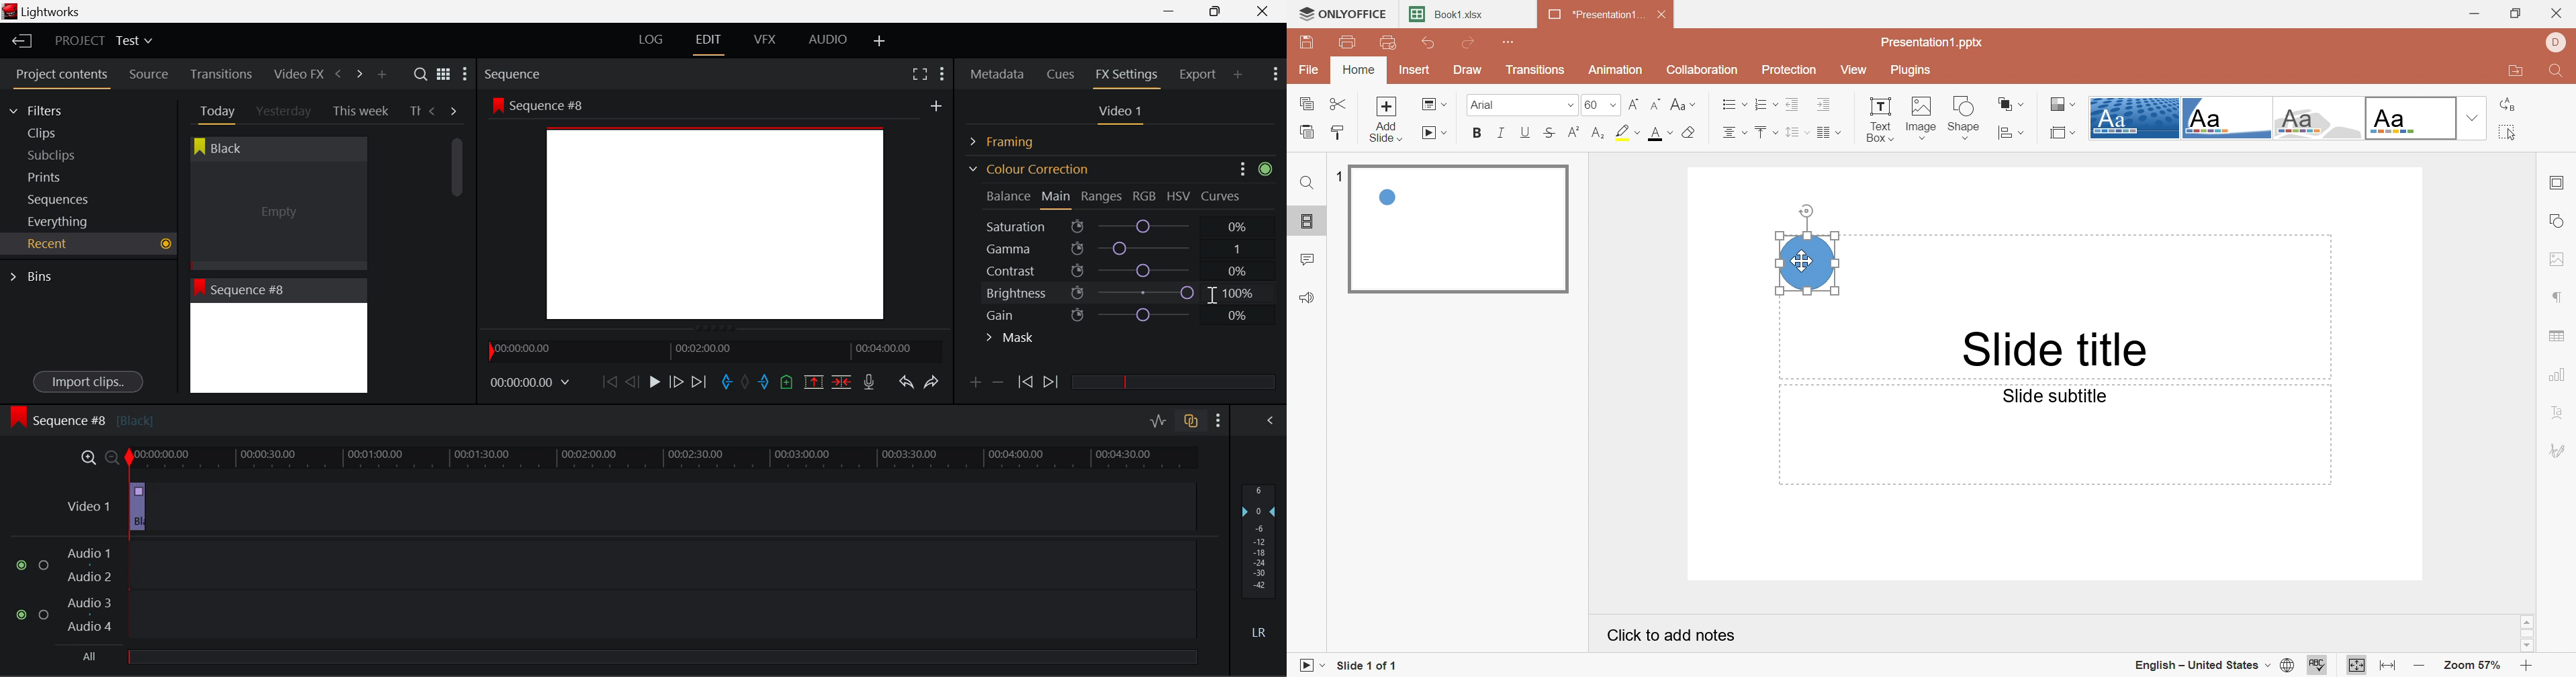 This screenshot has height=700, width=2576. What do you see at coordinates (444, 74) in the screenshot?
I see `Toggle list and title view` at bounding box center [444, 74].